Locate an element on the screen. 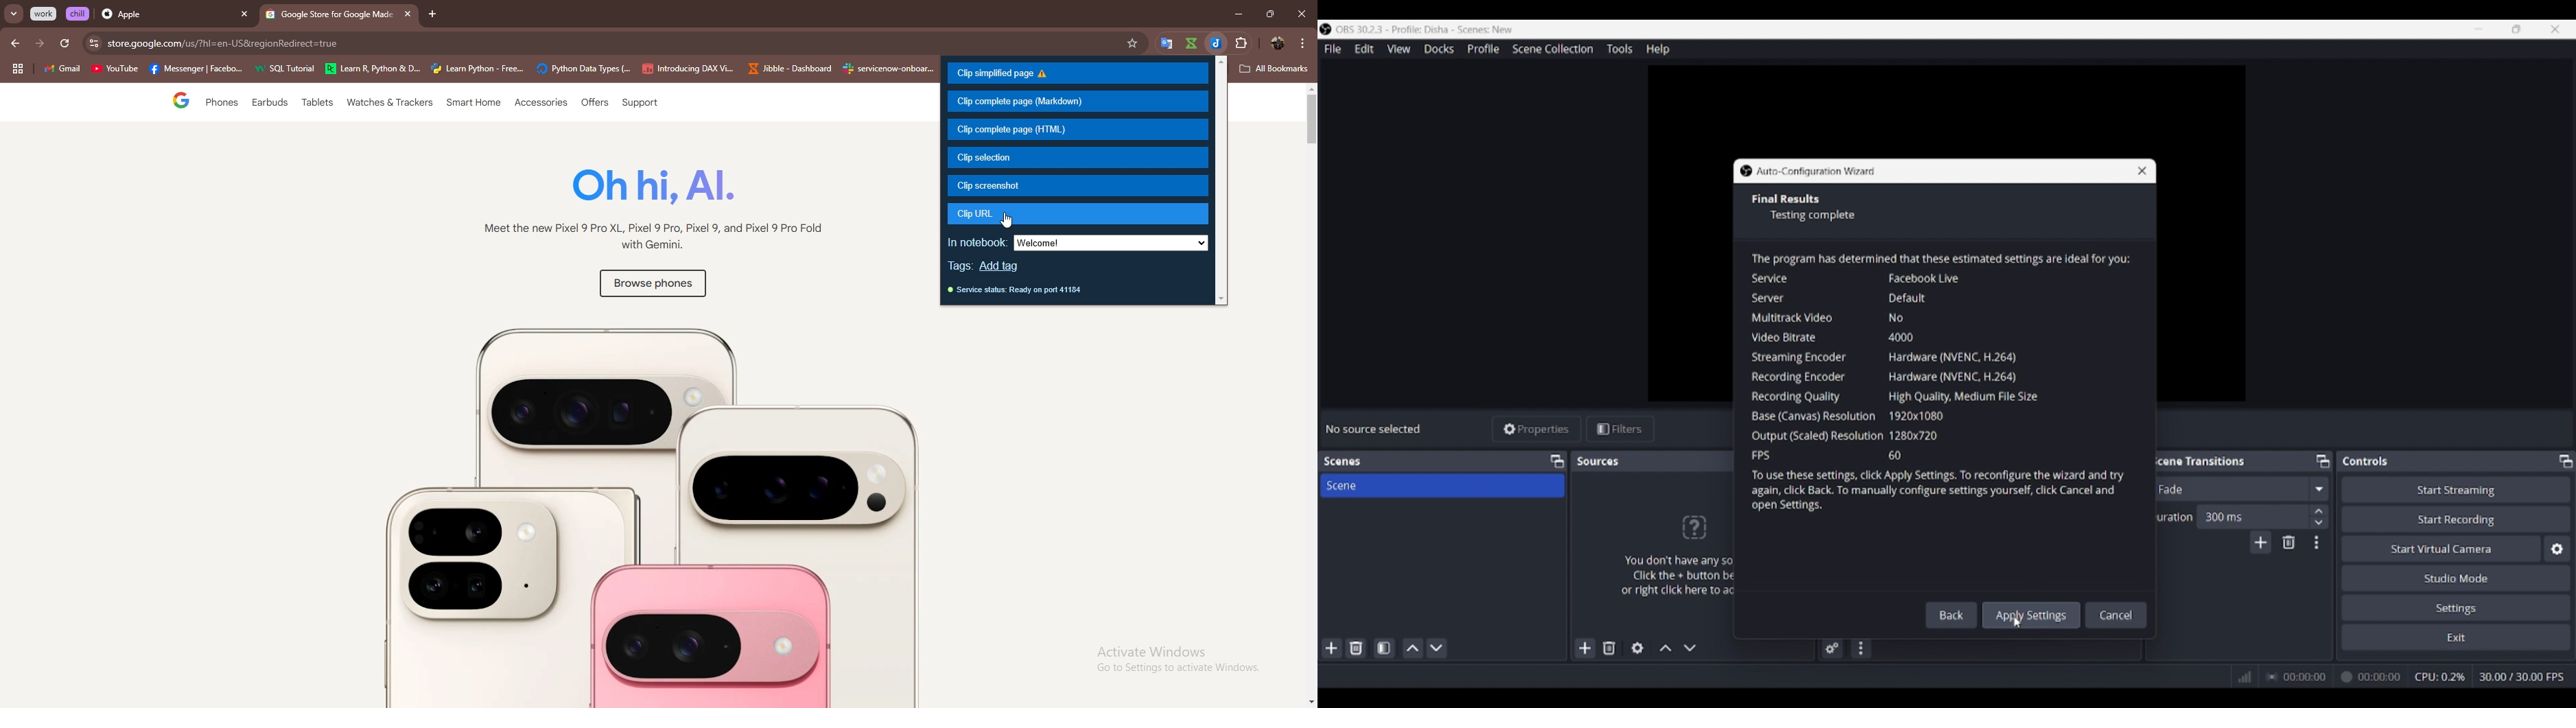 The image size is (2576, 728). Learn R &Pytho is located at coordinates (373, 69).